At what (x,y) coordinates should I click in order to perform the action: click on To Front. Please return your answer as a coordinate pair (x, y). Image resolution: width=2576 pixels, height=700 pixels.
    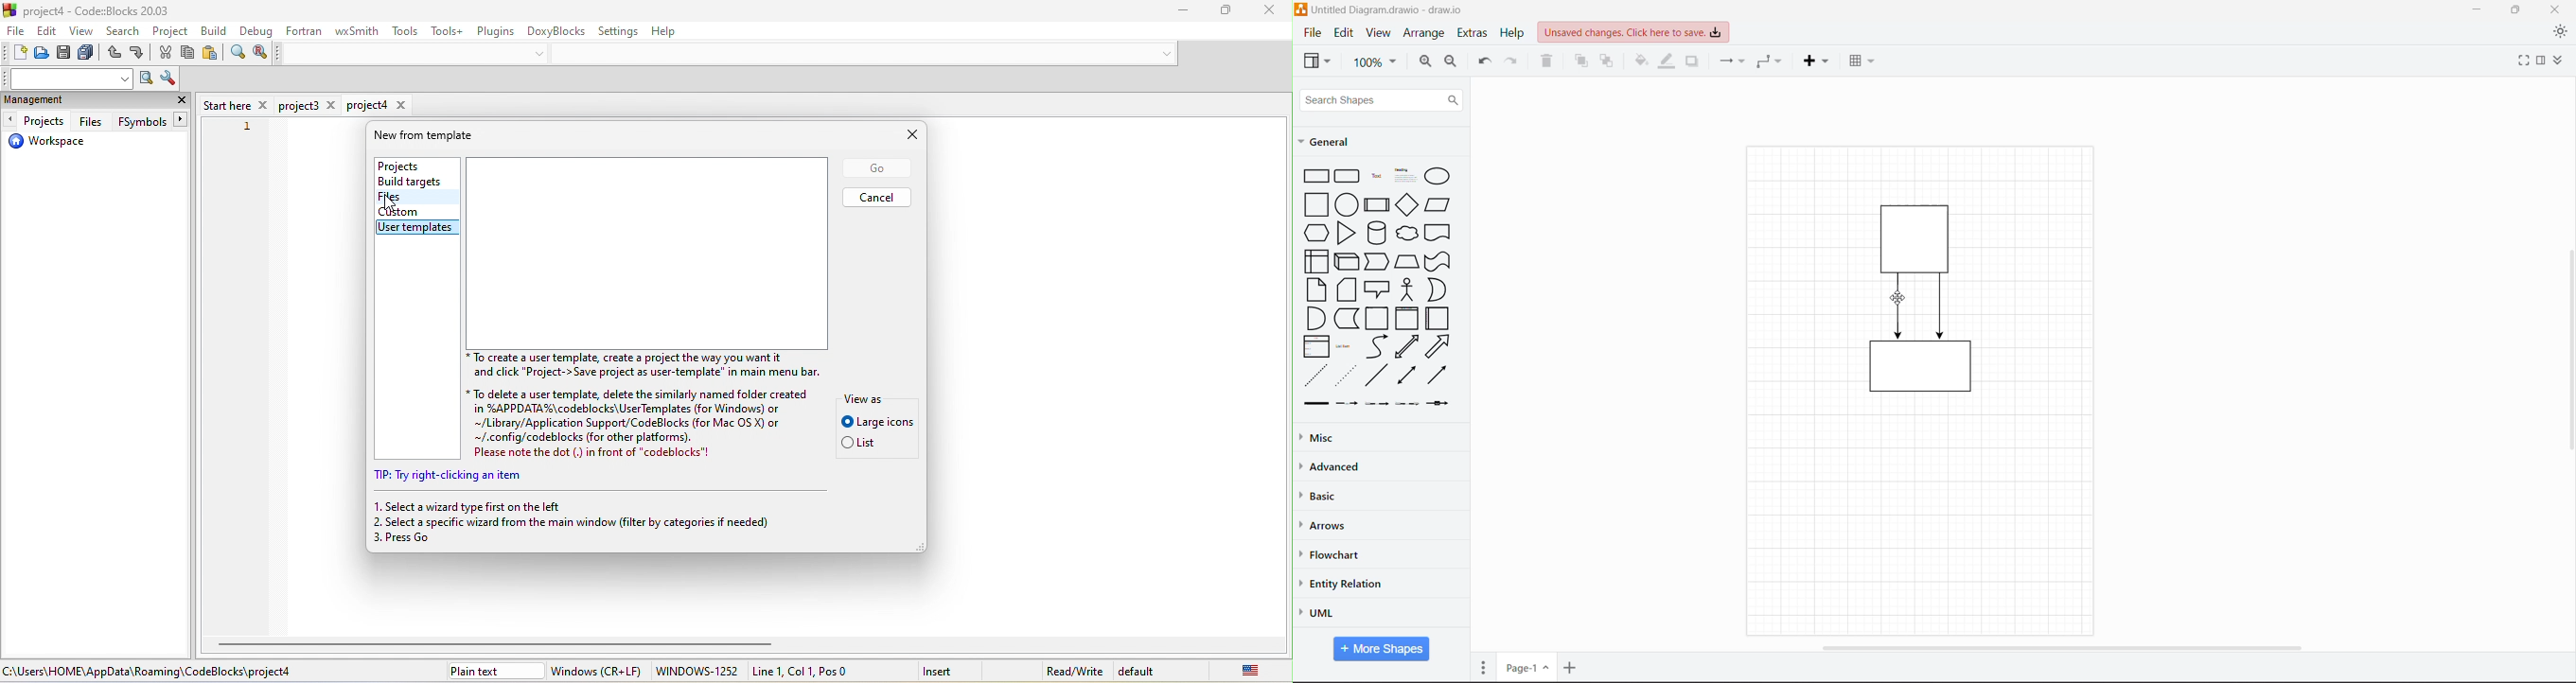
    Looking at the image, I should click on (1582, 61).